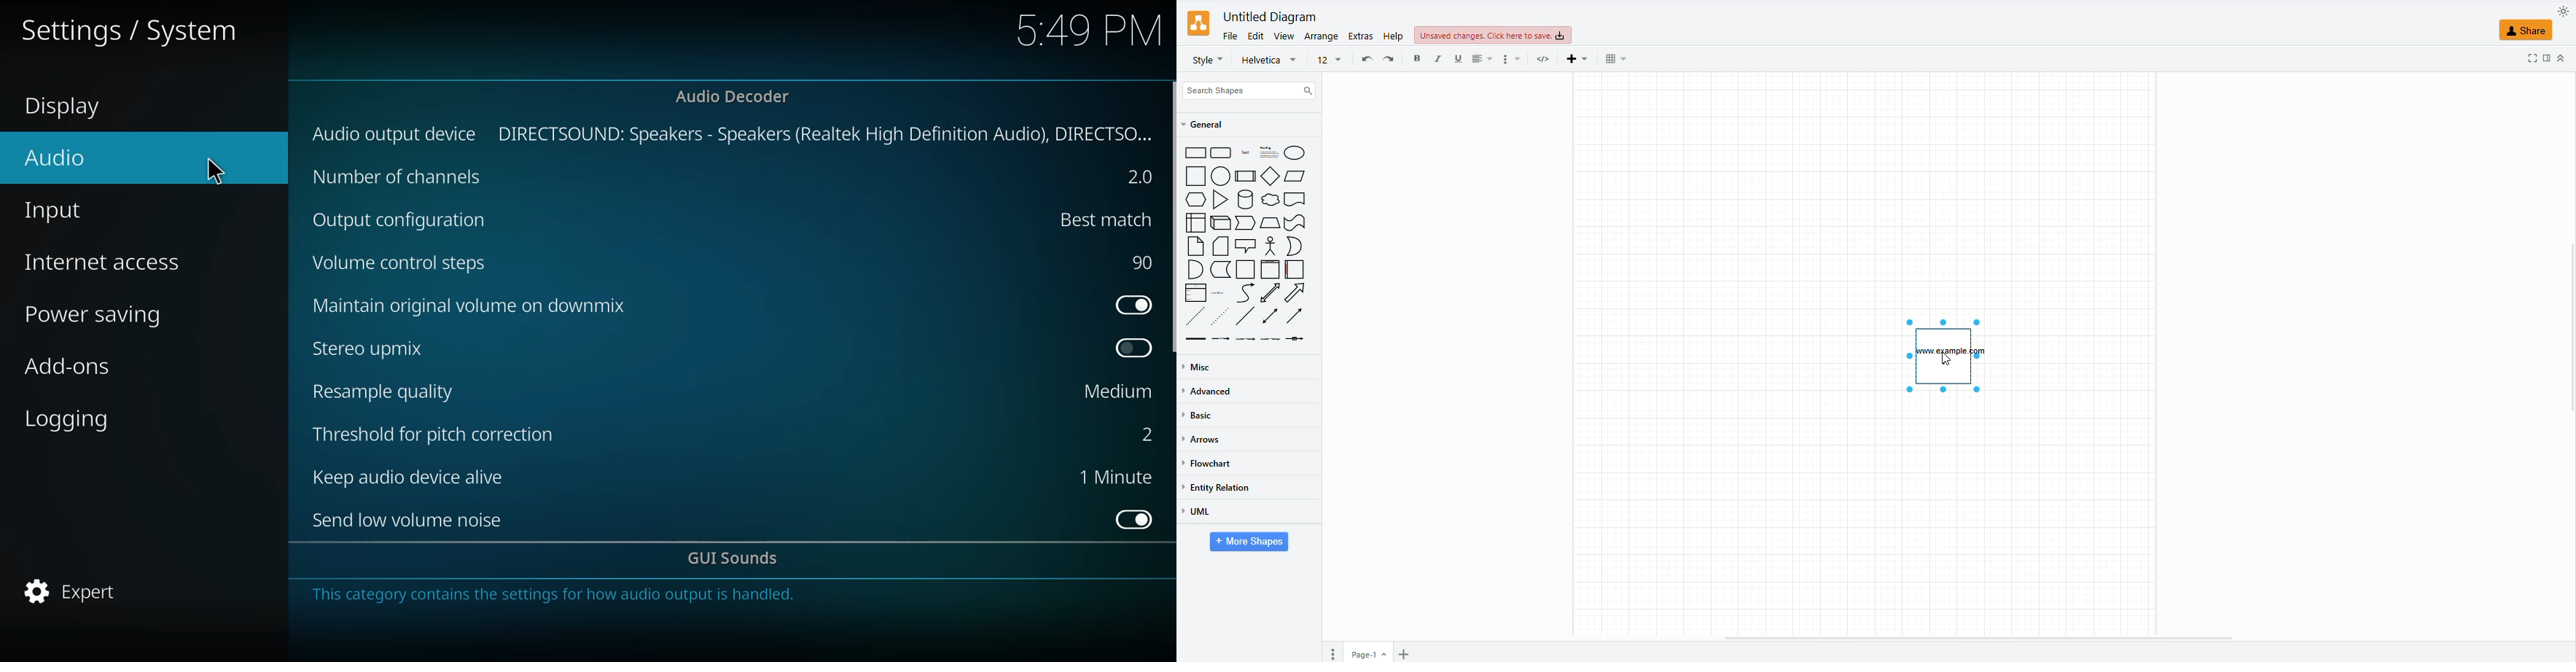  I want to click on parellelogram, so click(1296, 176).